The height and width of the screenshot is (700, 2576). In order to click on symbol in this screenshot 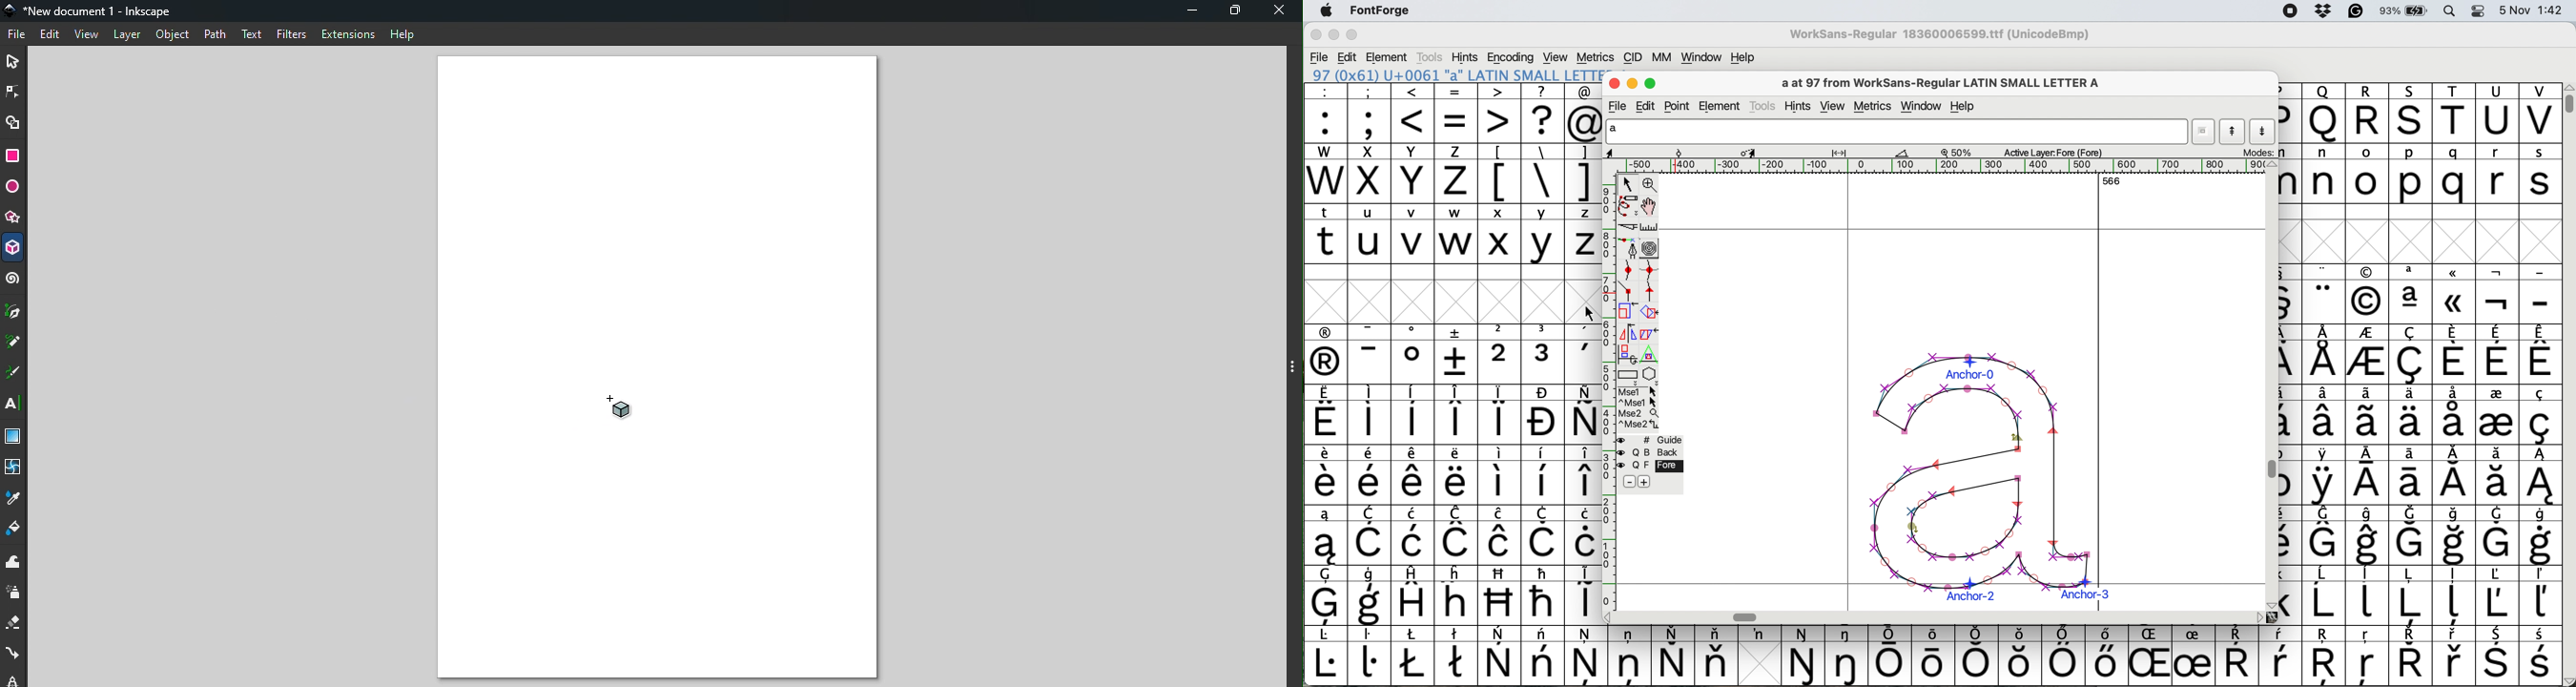, I will do `click(1325, 475)`.